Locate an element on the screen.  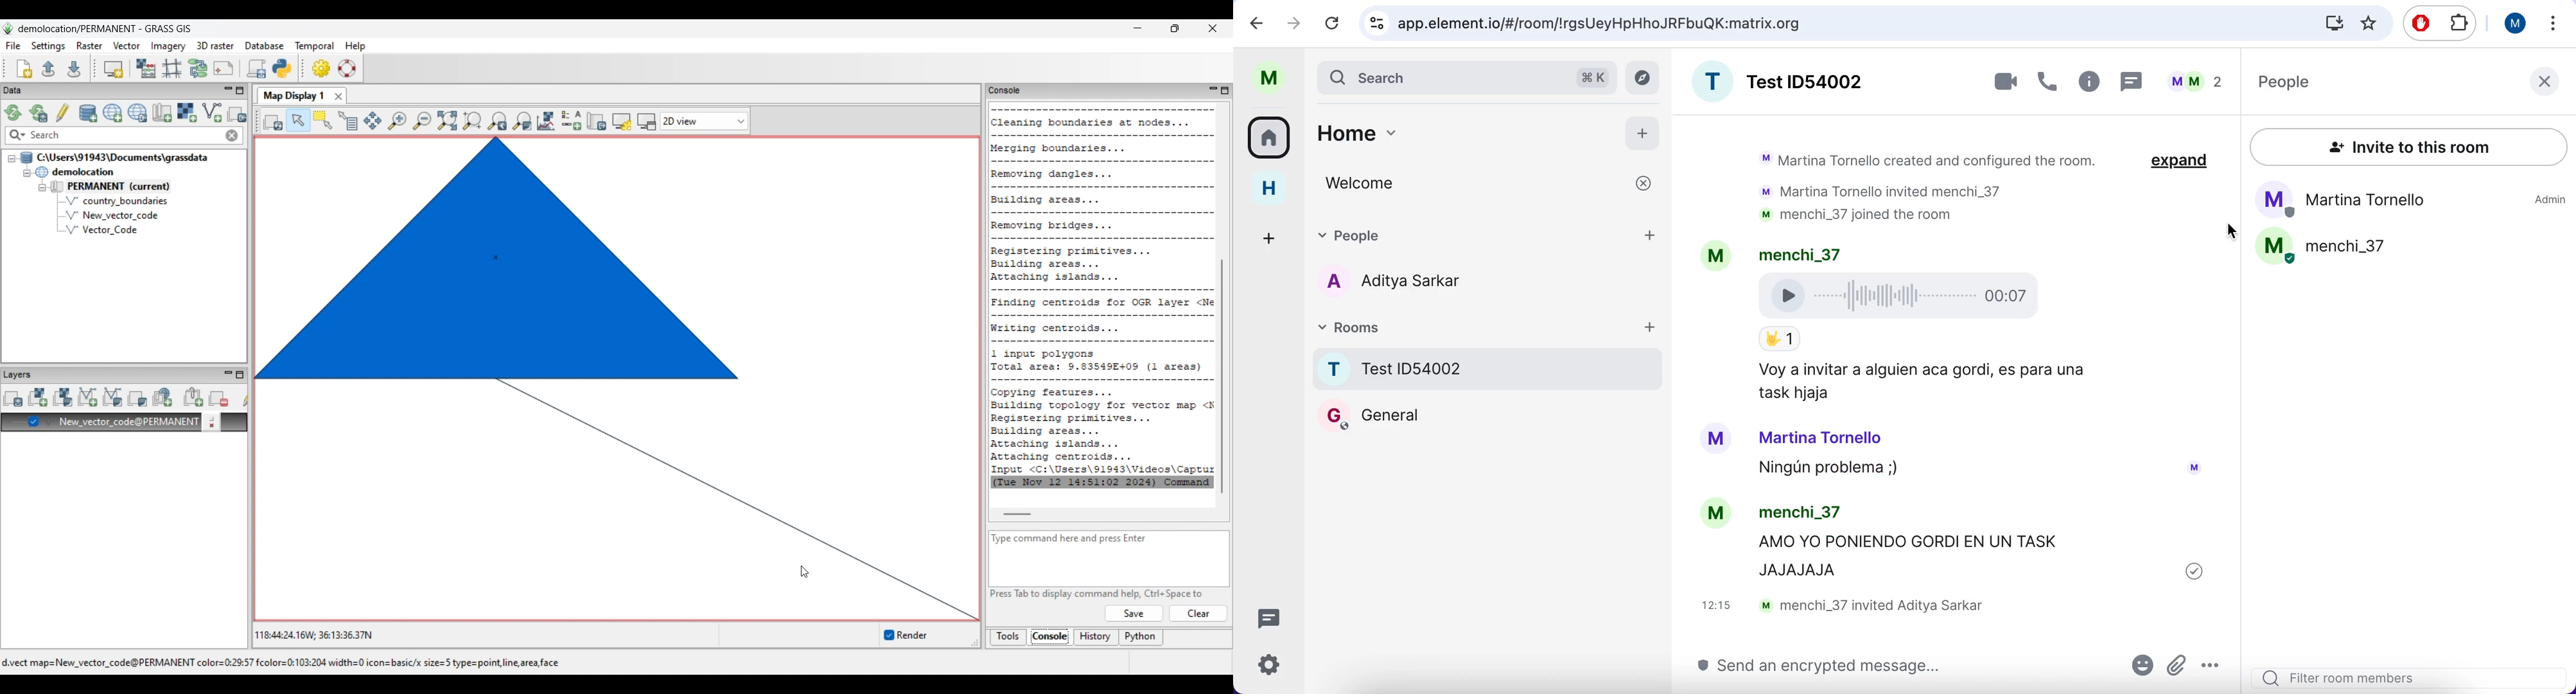
People is located at coordinates (2411, 250).